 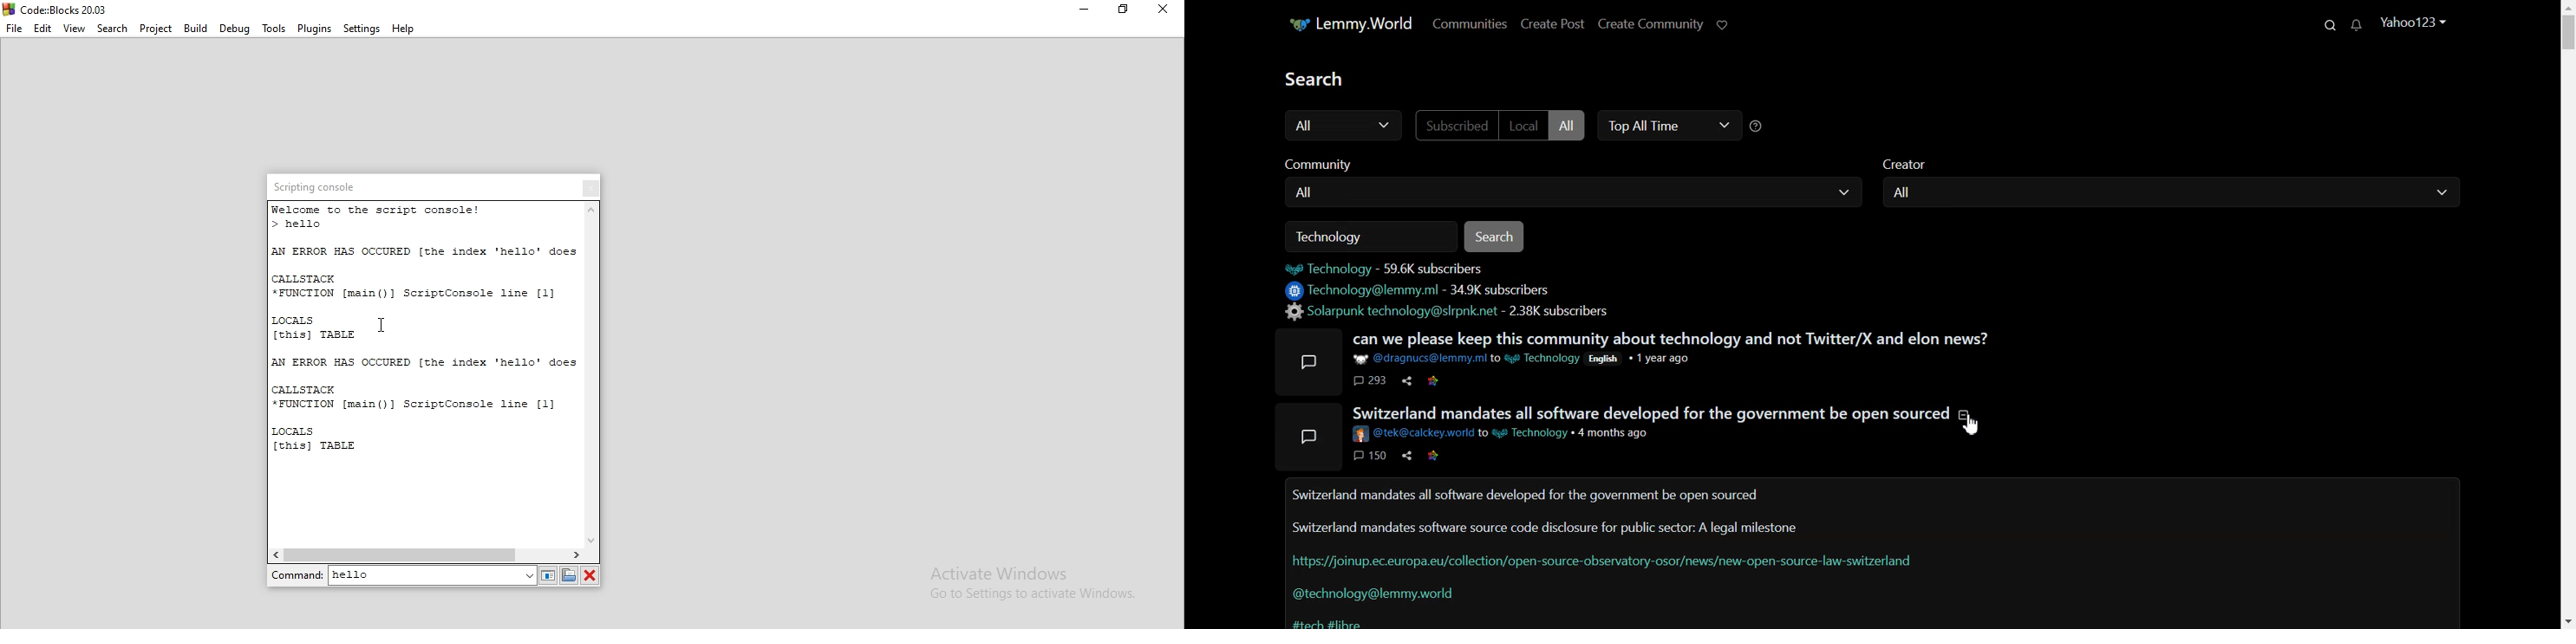 What do you see at coordinates (1535, 358) in the screenshot?
I see `@dragnucs@lemmy.ml to &@ Technology English + 1 year ago` at bounding box center [1535, 358].